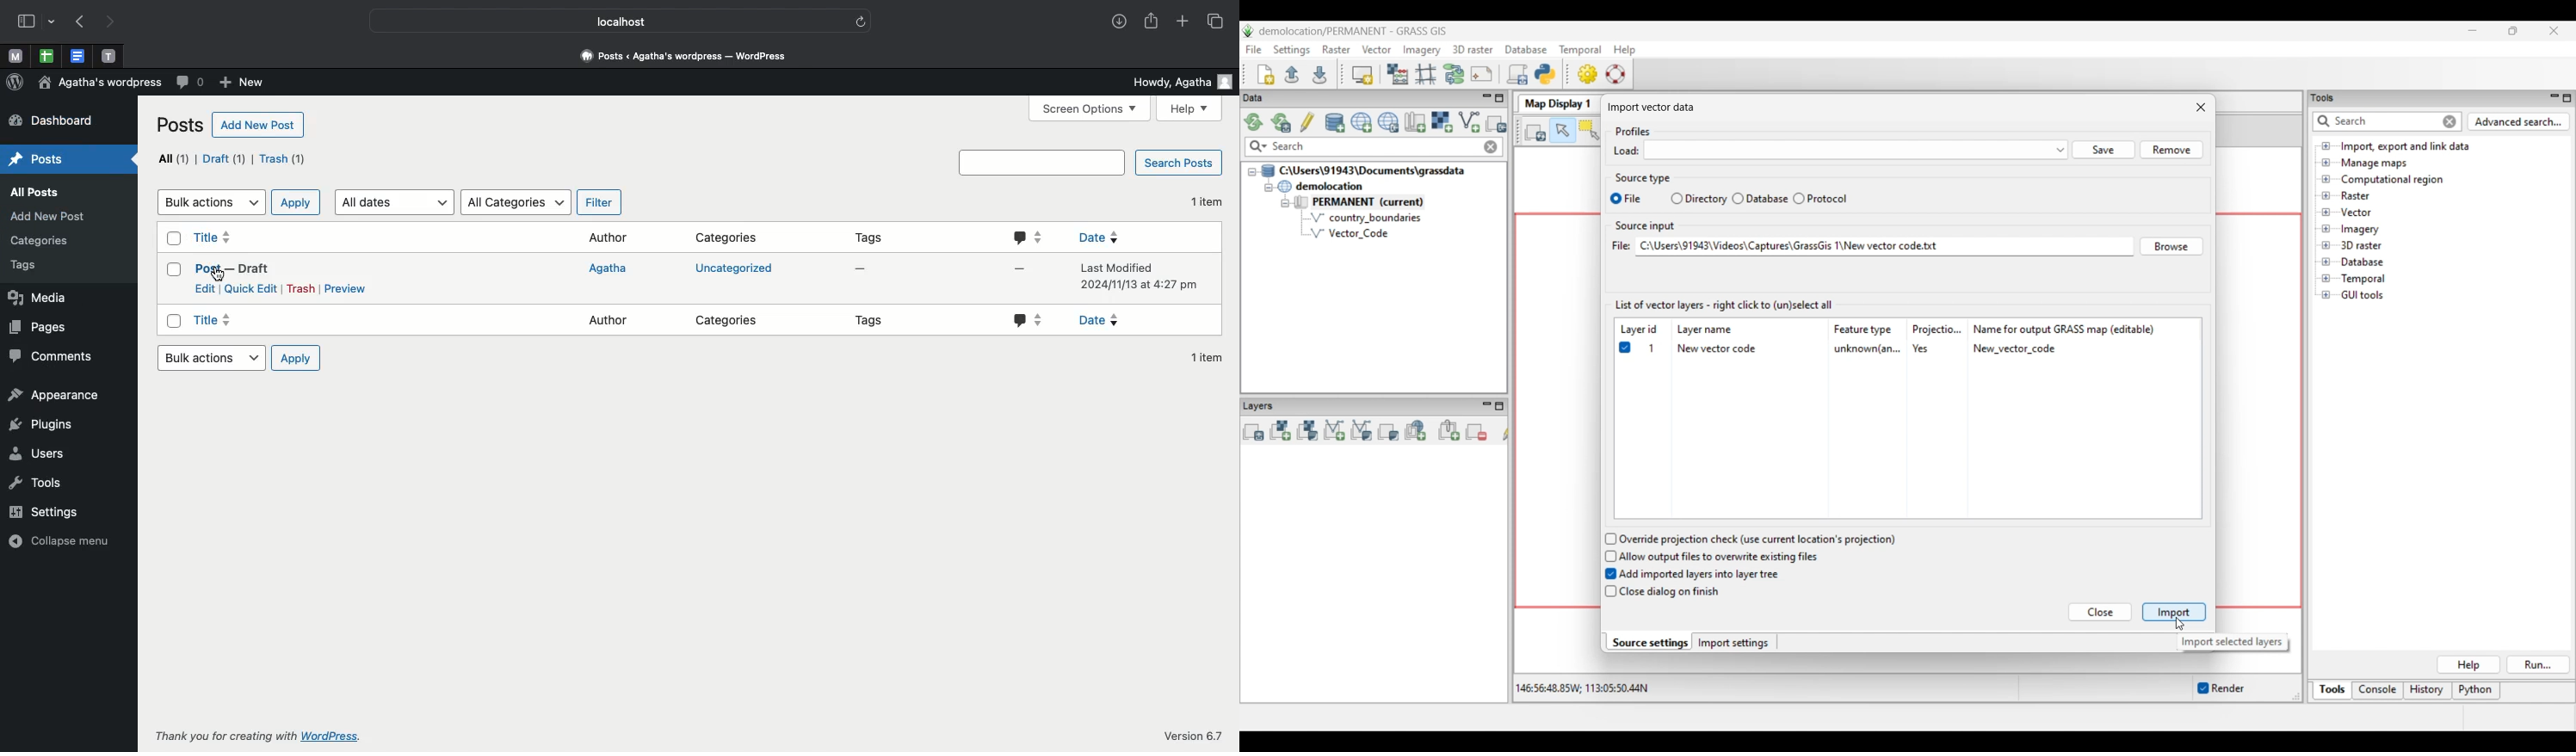  What do you see at coordinates (861, 21) in the screenshot?
I see `Refresh` at bounding box center [861, 21].